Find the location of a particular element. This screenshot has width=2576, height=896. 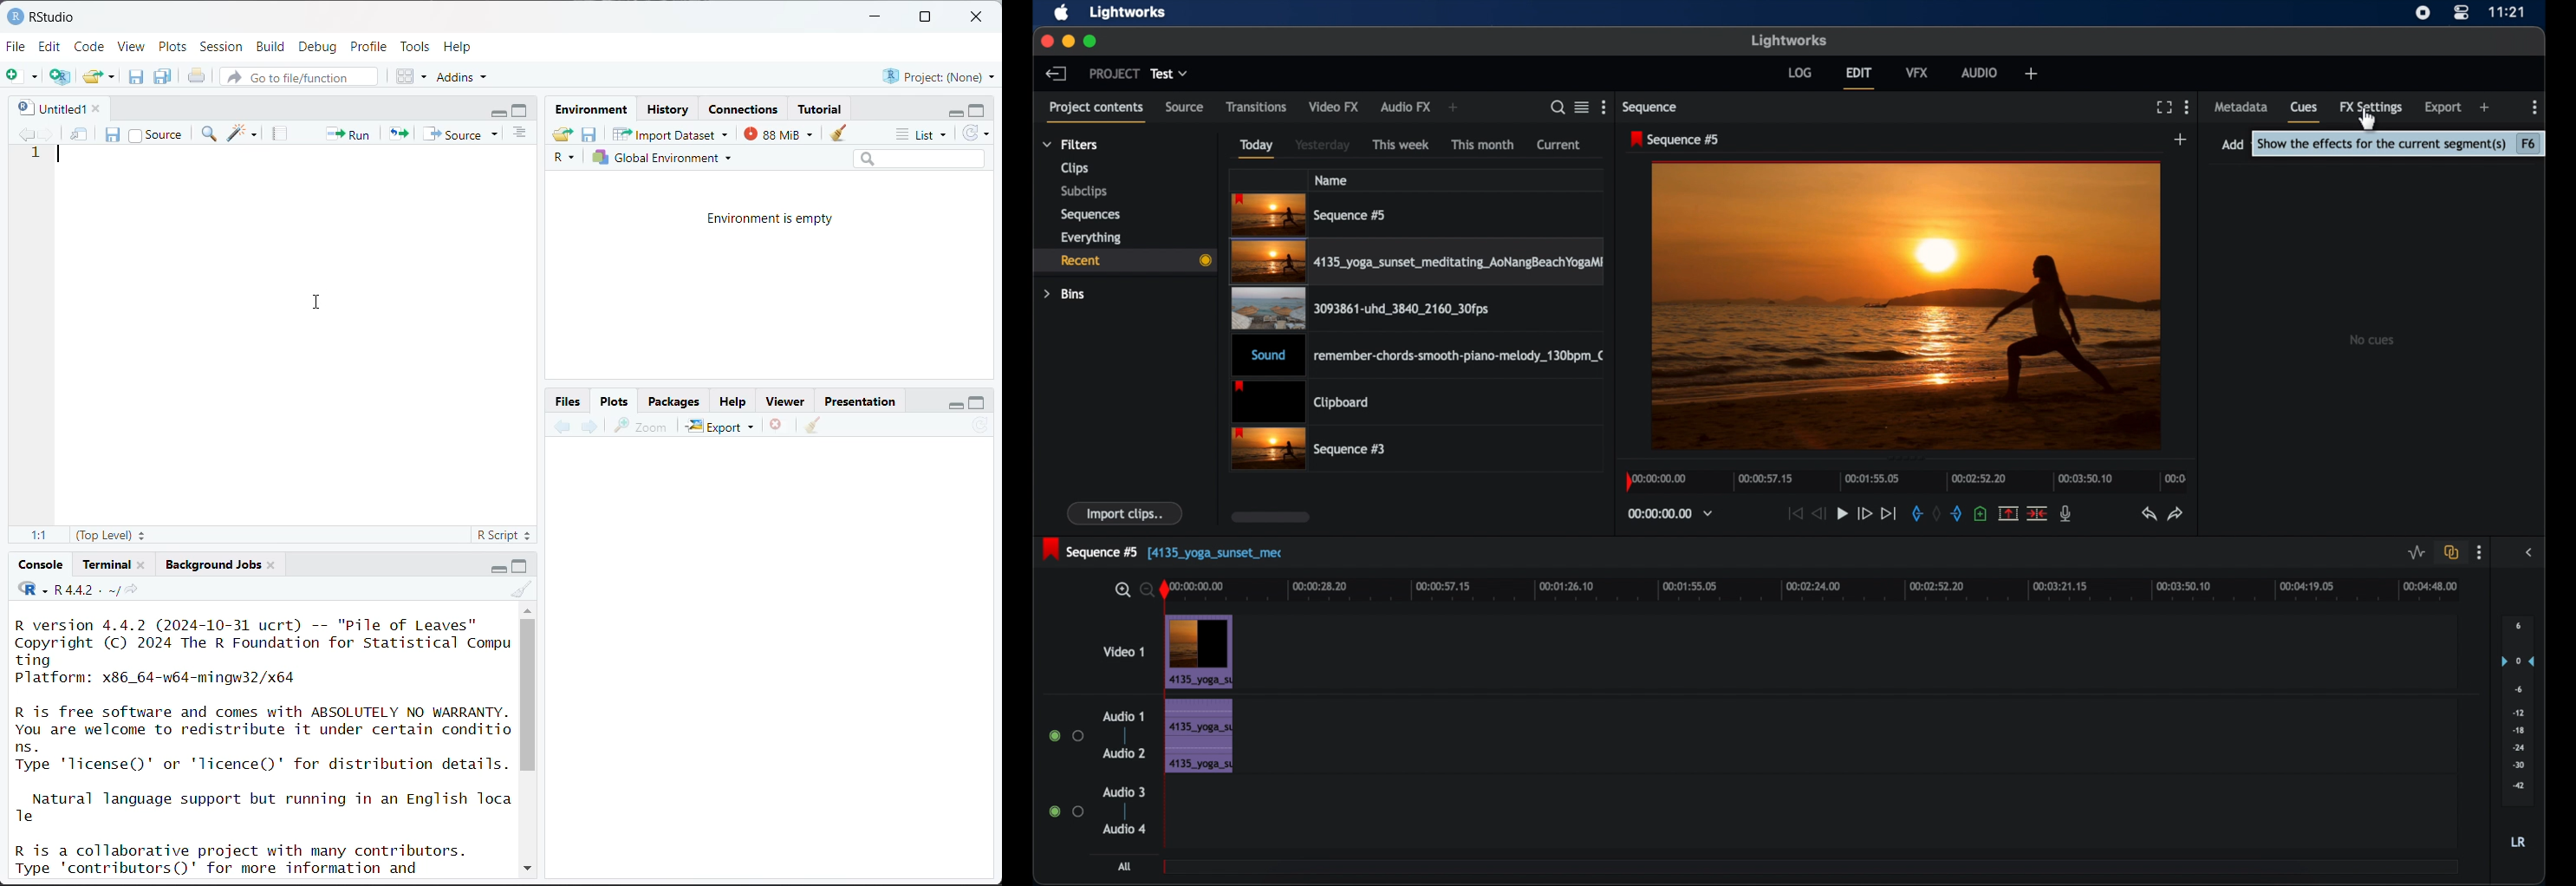

close is located at coordinates (141, 564).